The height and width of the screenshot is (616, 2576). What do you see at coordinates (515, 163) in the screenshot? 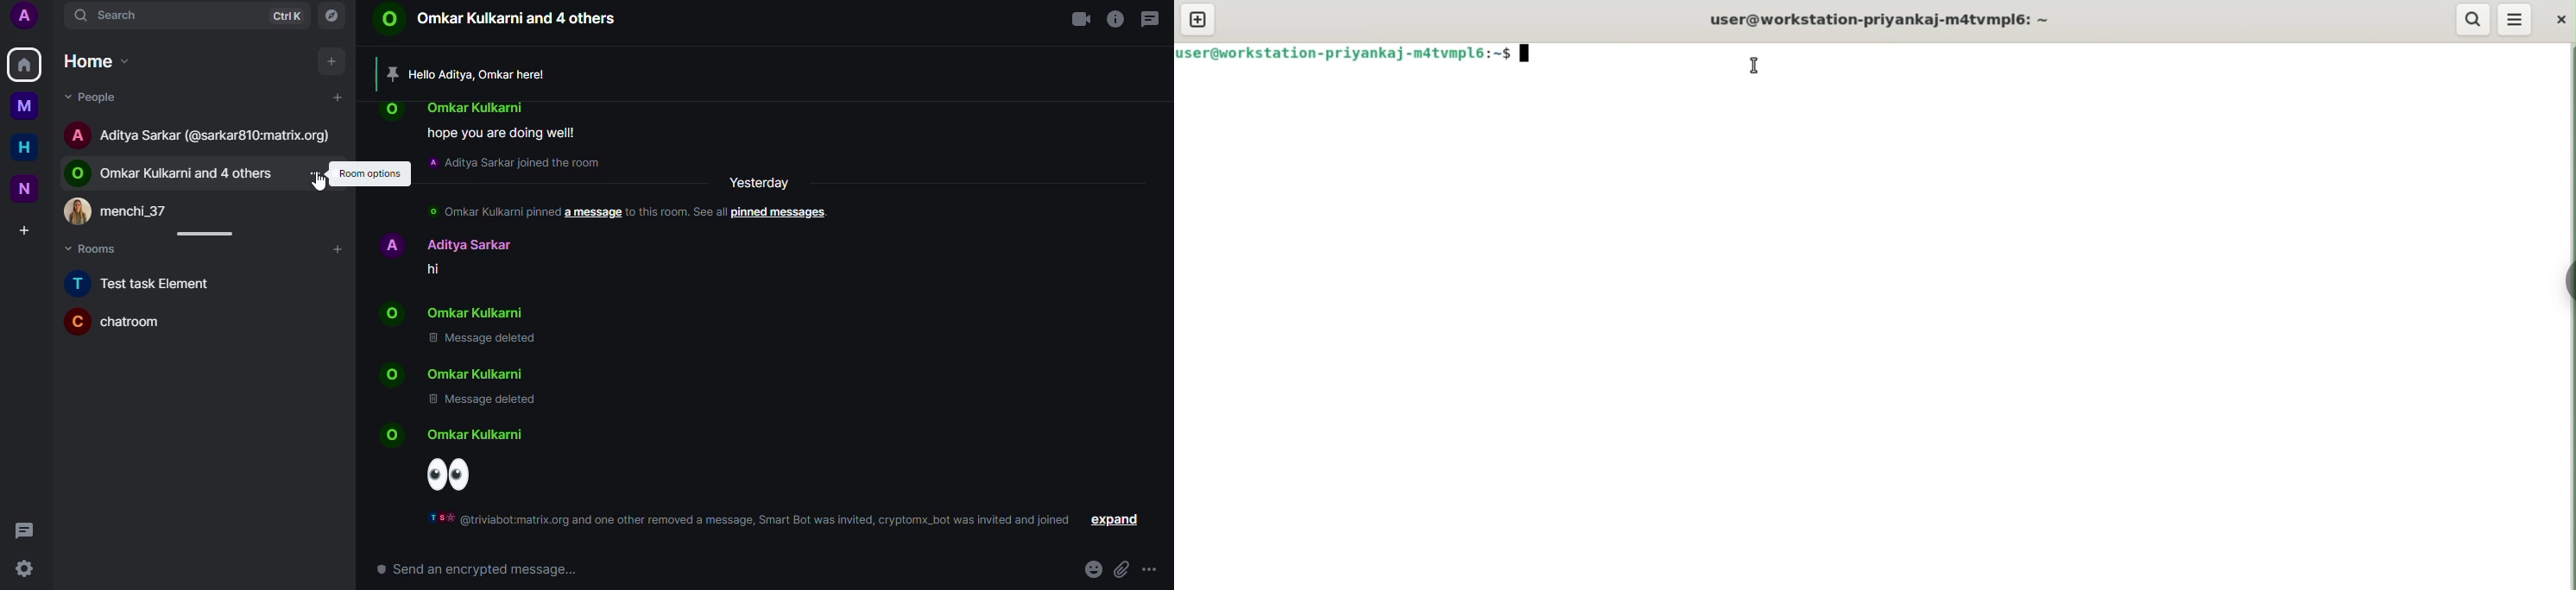
I see `A Aditya Sarkar joined the room` at bounding box center [515, 163].